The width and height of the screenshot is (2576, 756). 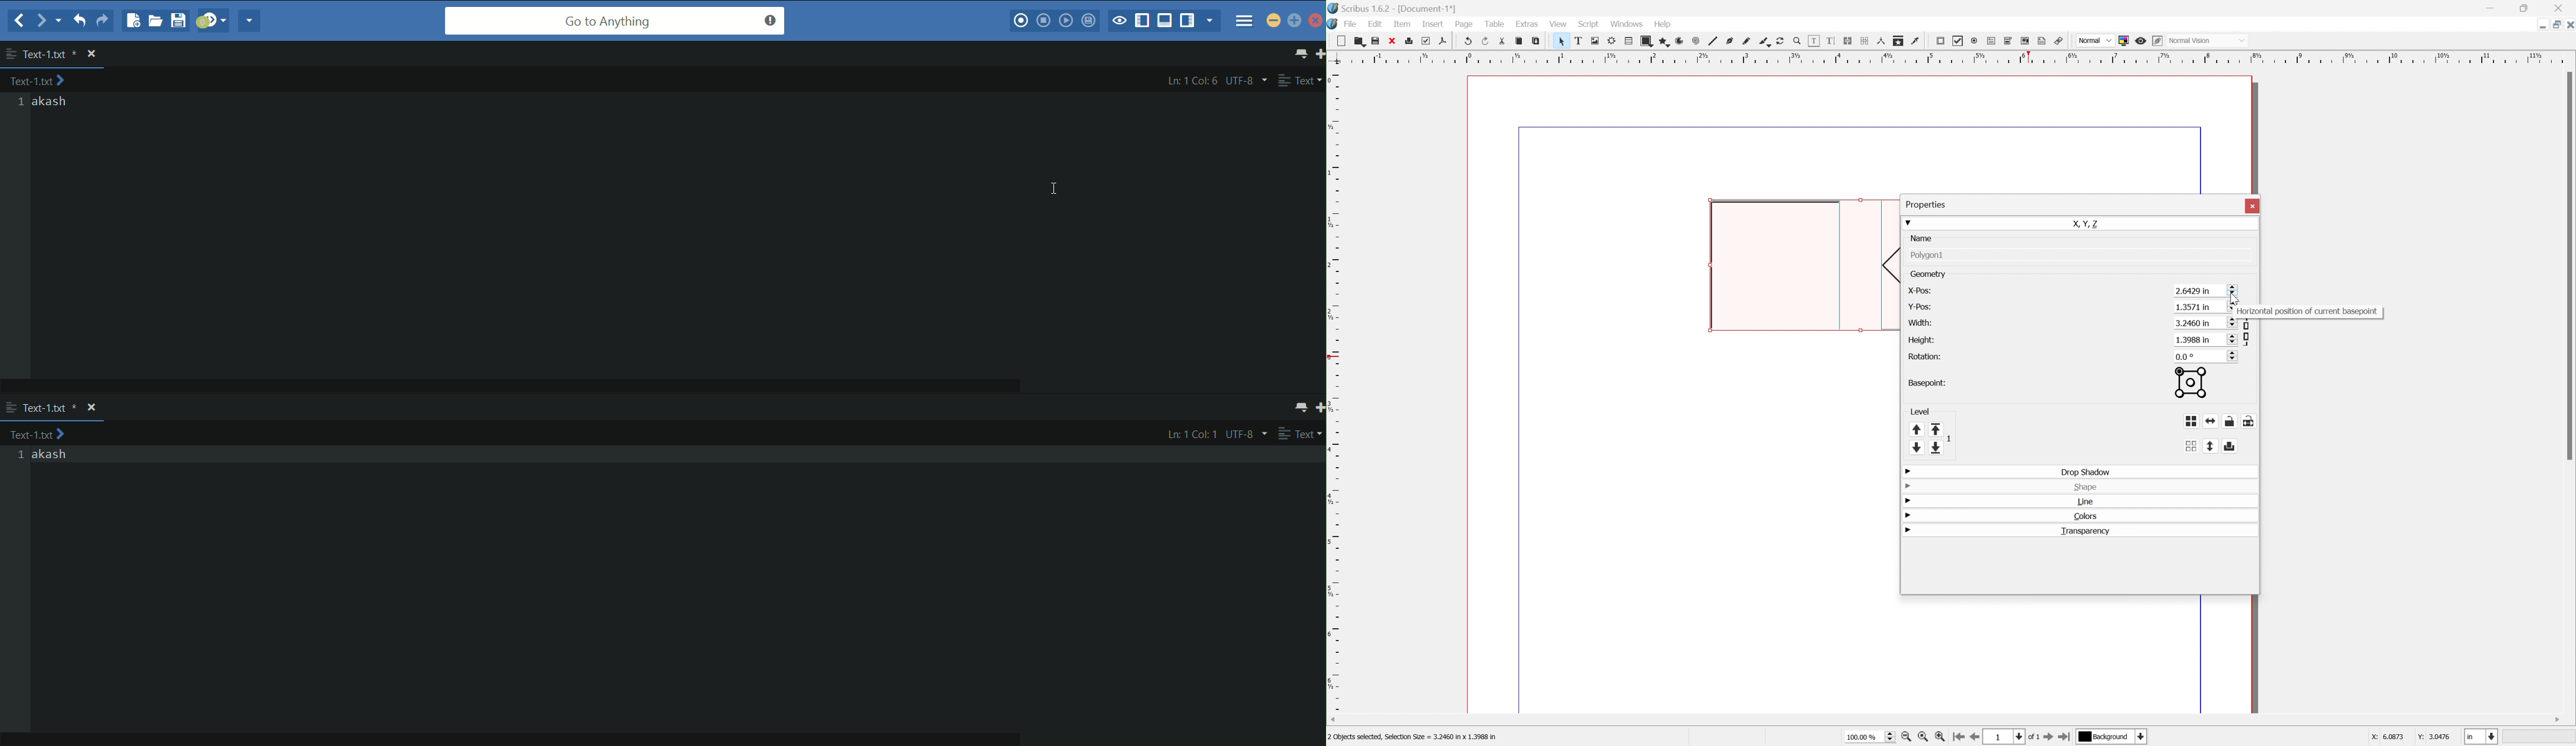 What do you see at coordinates (2085, 471) in the screenshot?
I see `drop shadow` at bounding box center [2085, 471].